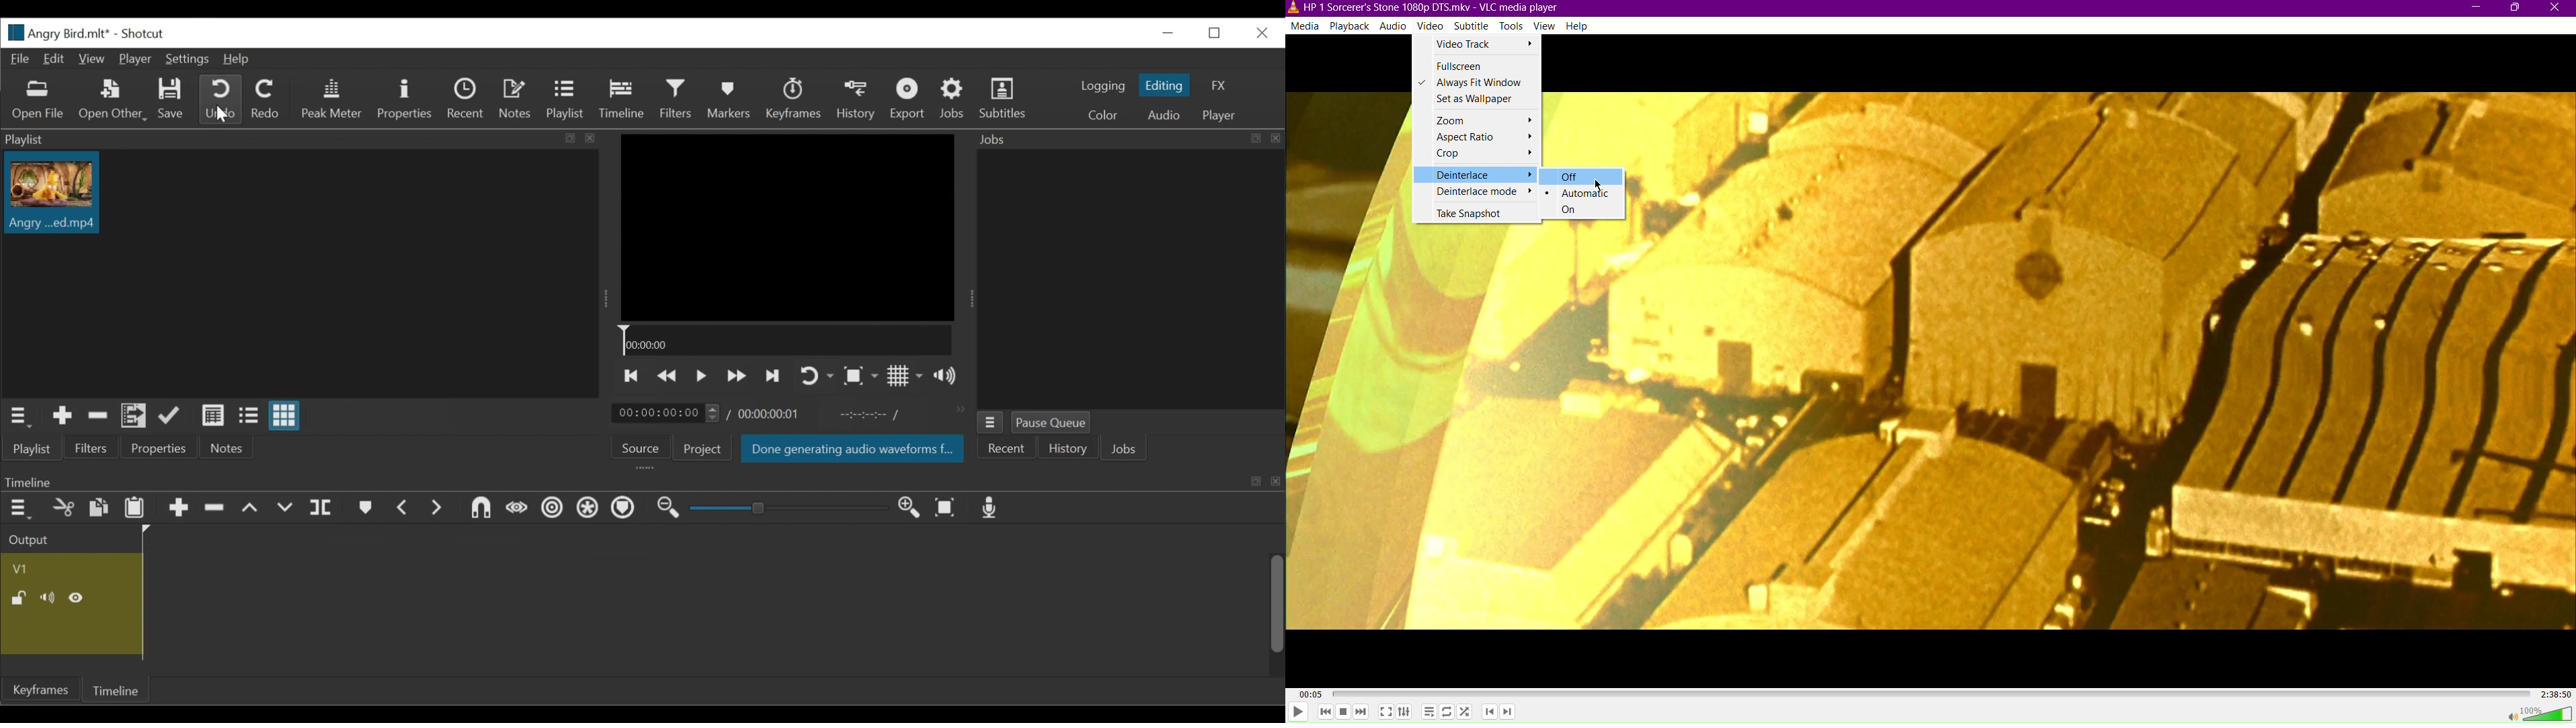 This screenshot has width=2576, height=728. Describe the element at coordinates (187, 58) in the screenshot. I see `Settings` at that location.